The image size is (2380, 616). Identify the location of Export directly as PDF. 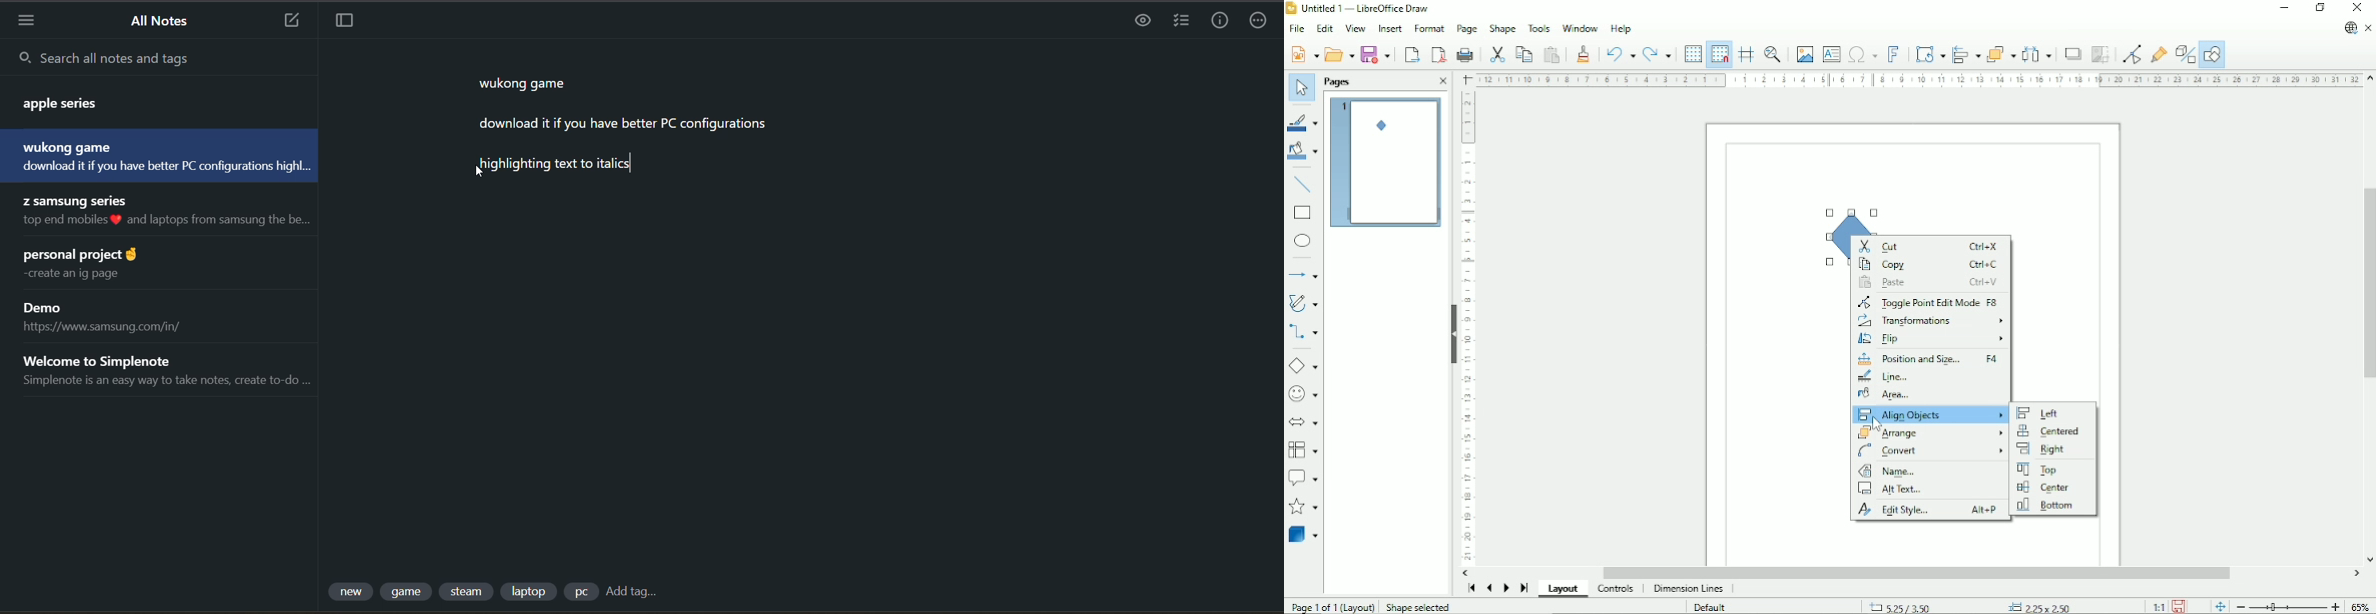
(1436, 54).